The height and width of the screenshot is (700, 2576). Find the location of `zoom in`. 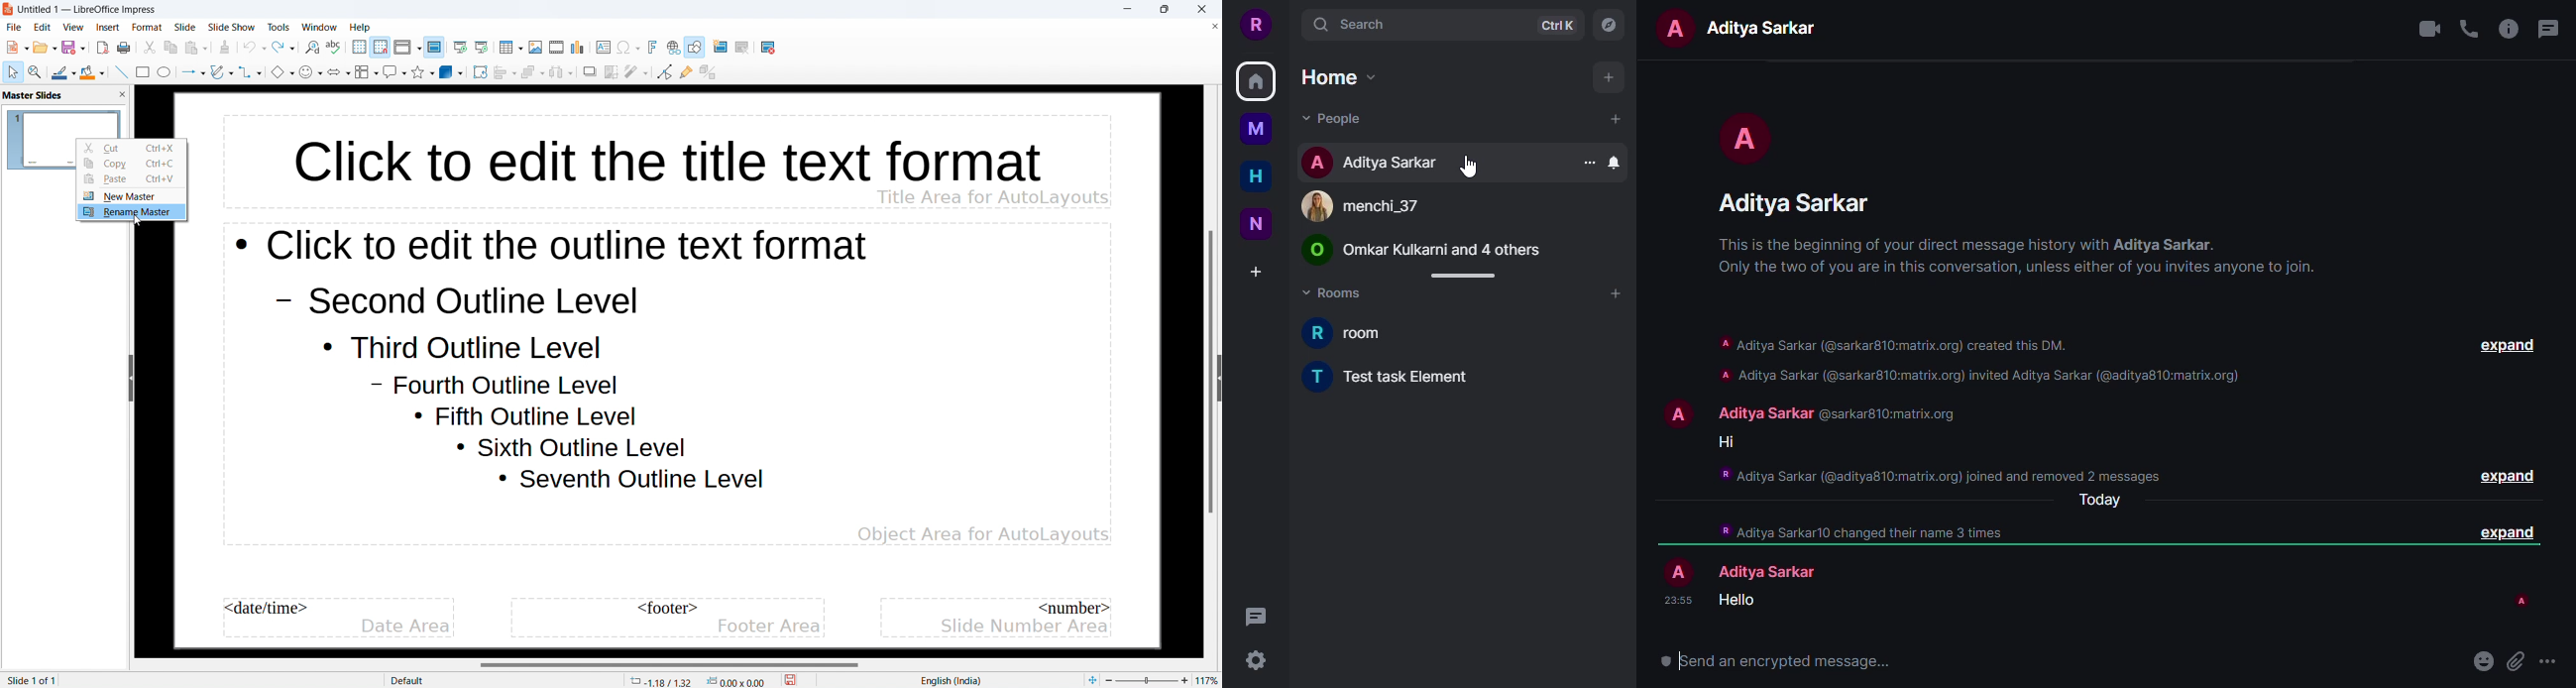

zoom in is located at coordinates (1185, 678).